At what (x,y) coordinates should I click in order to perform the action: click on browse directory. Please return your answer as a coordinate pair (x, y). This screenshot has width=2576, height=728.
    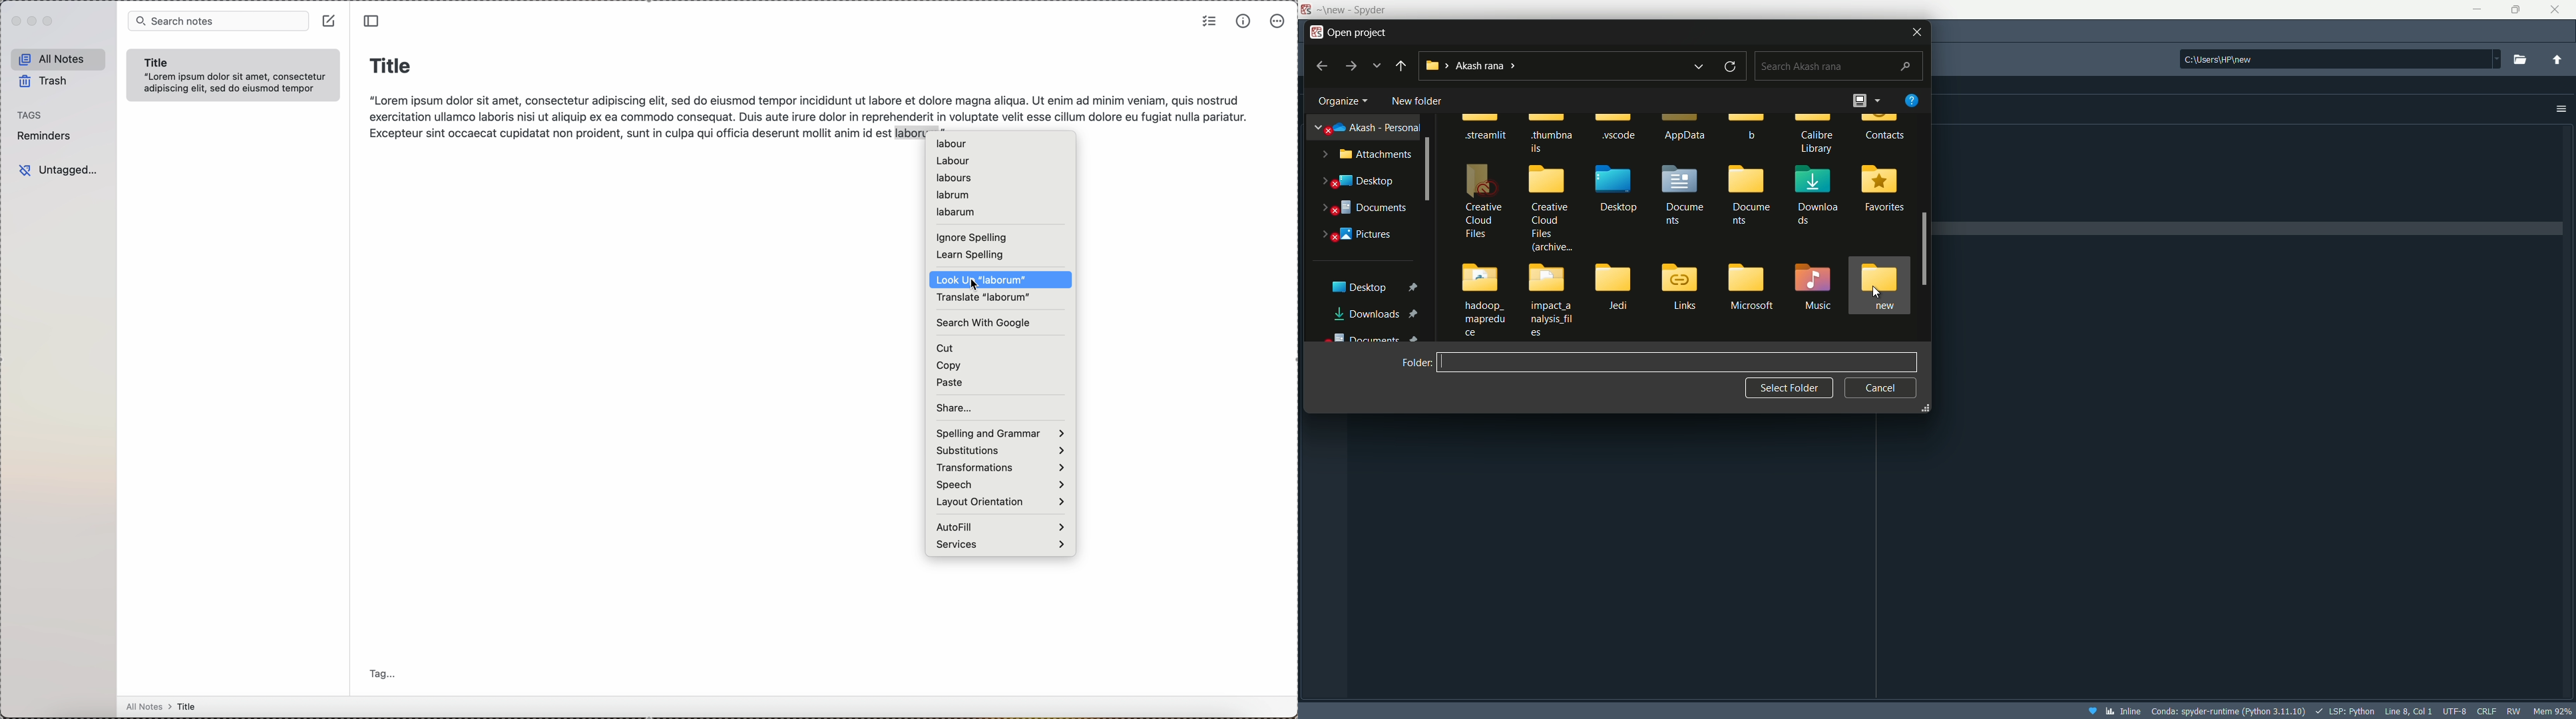
    Looking at the image, I should click on (2521, 59).